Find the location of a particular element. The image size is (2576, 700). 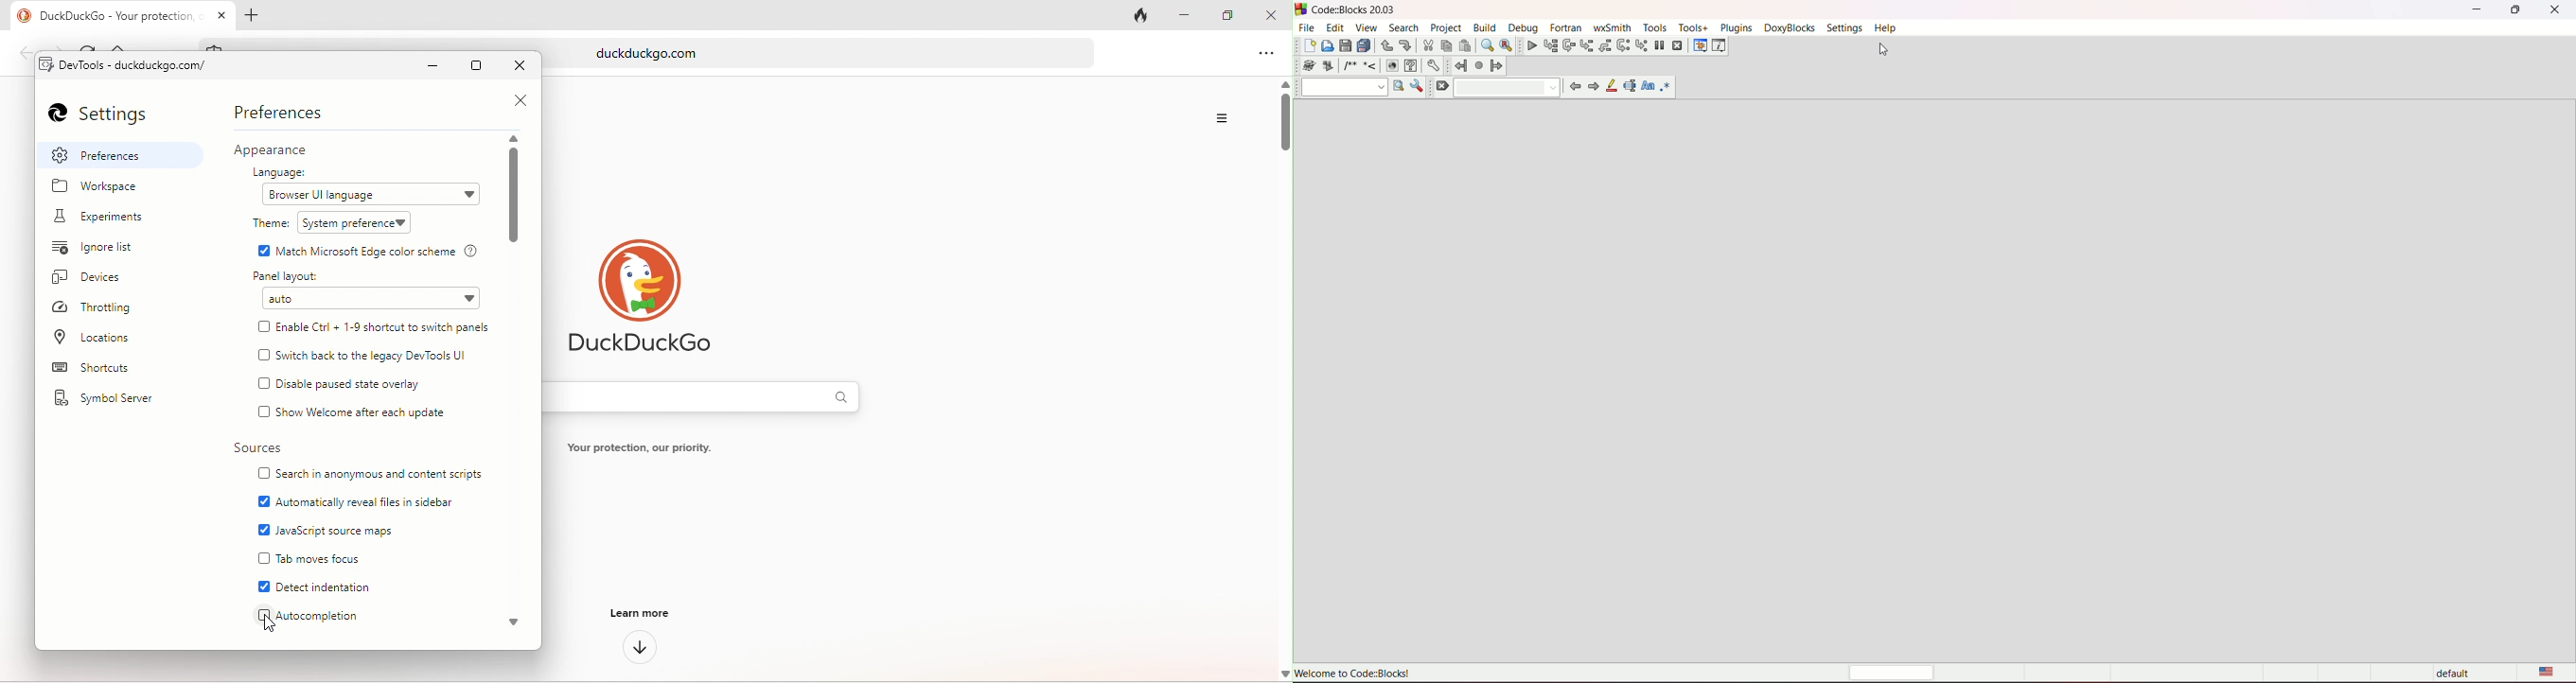

save everything is located at coordinates (1366, 45).